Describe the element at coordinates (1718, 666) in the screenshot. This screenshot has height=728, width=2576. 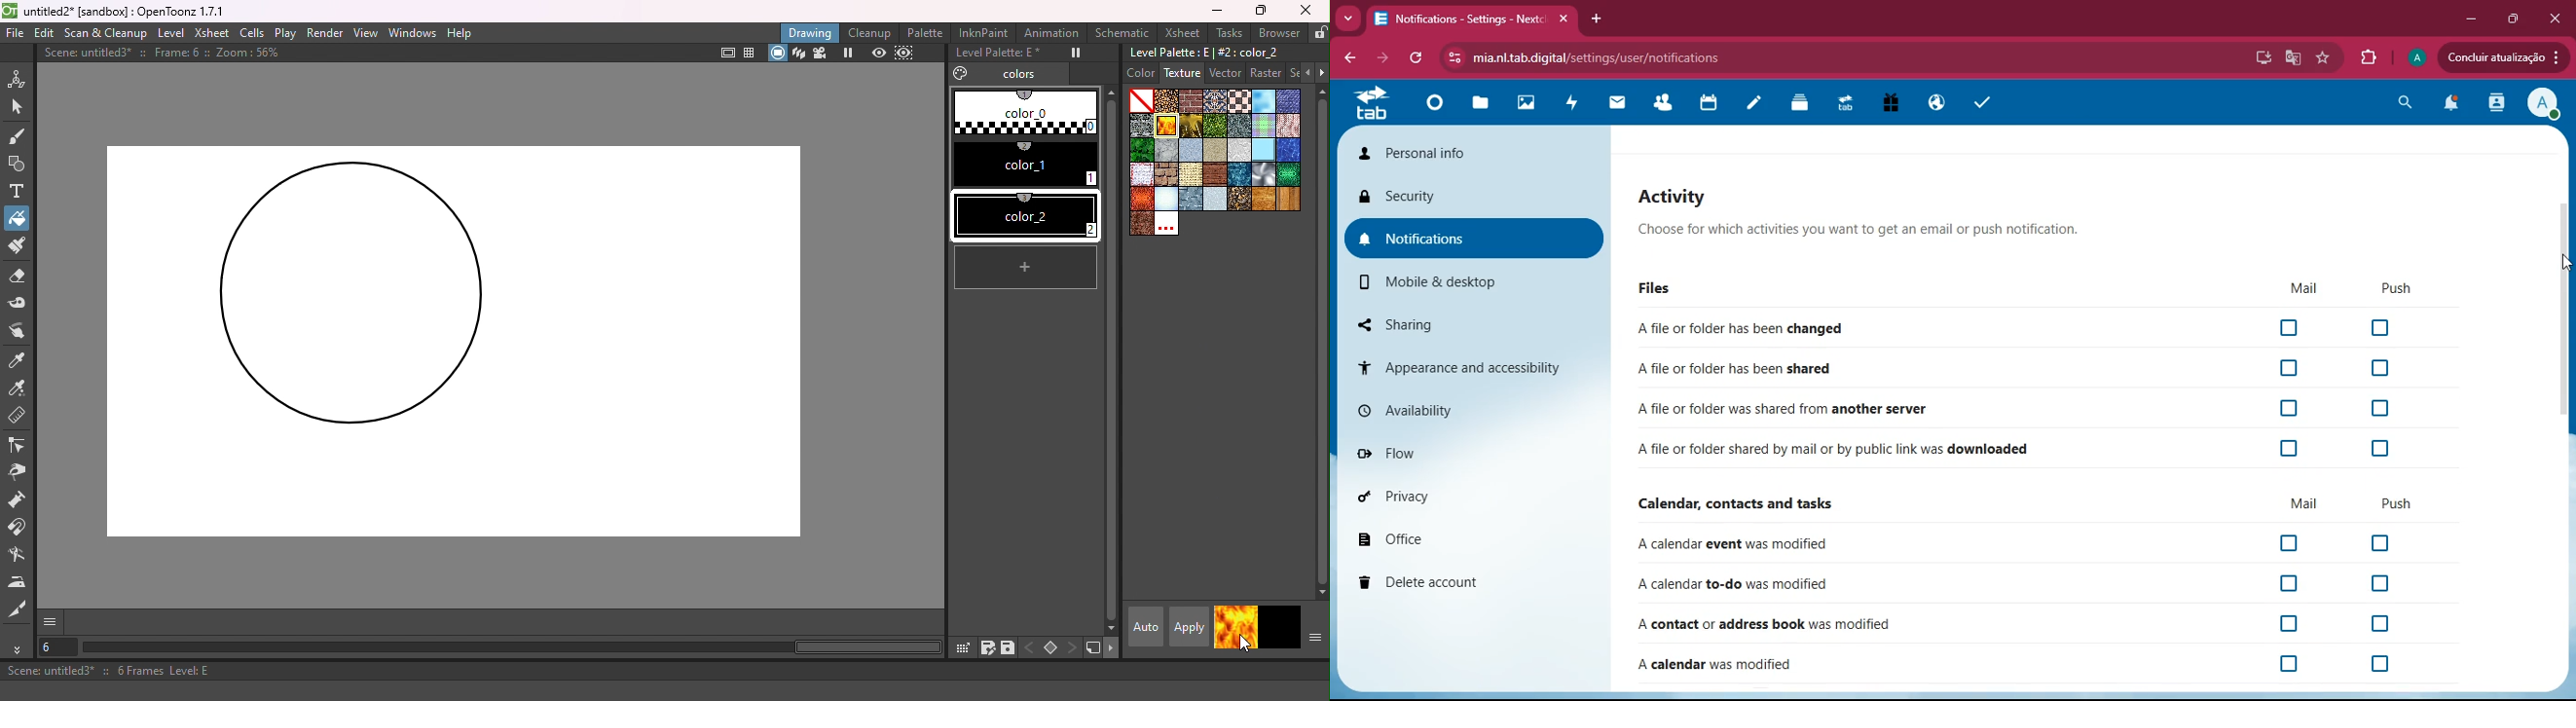
I see `A calendar was modified` at that location.